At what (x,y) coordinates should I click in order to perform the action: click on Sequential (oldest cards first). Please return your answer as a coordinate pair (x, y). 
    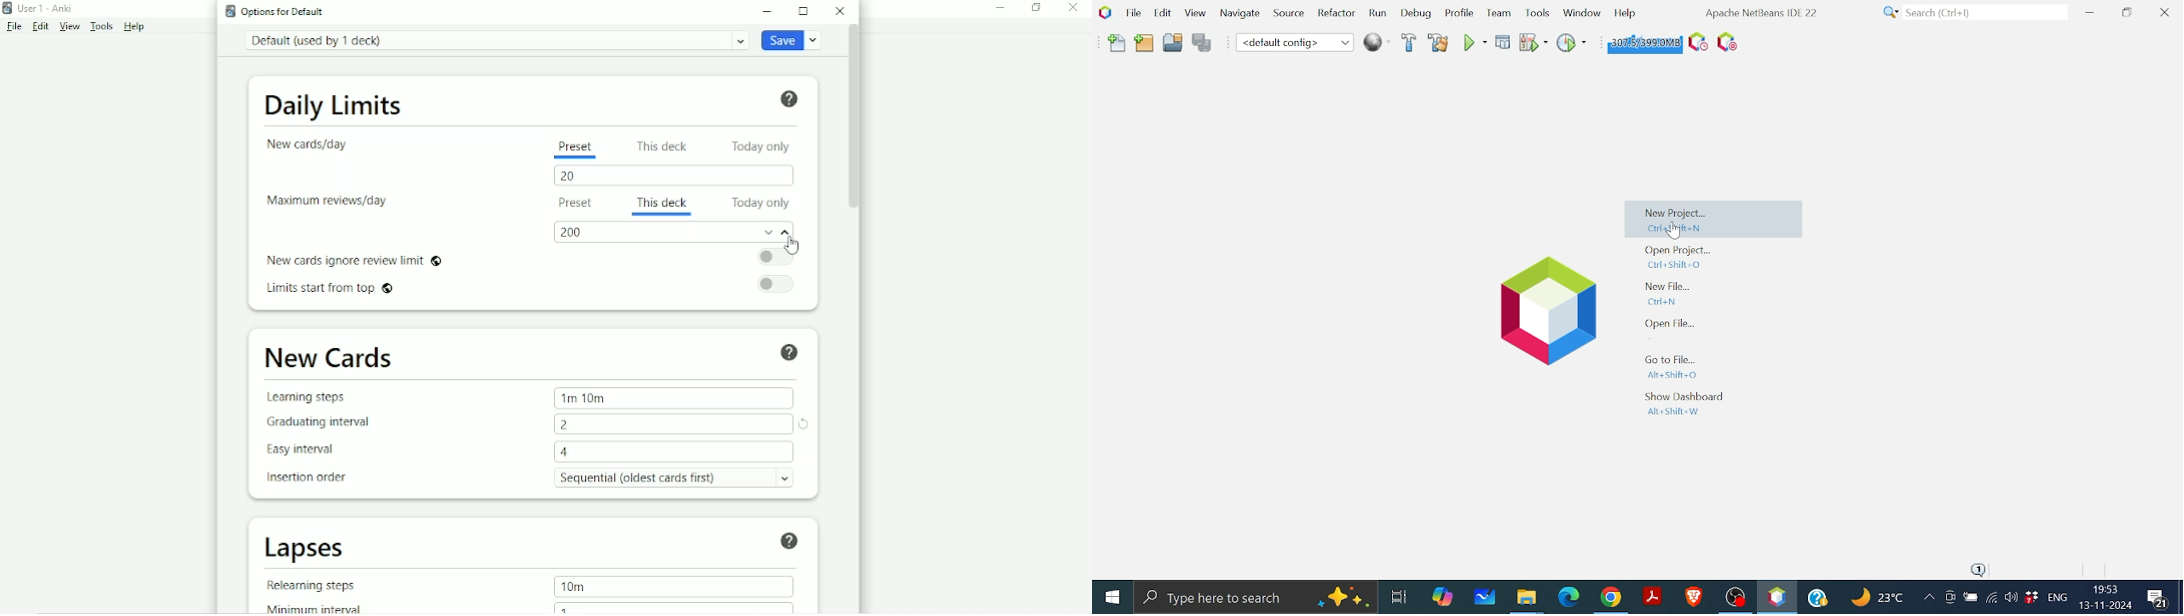
    Looking at the image, I should click on (680, 477).